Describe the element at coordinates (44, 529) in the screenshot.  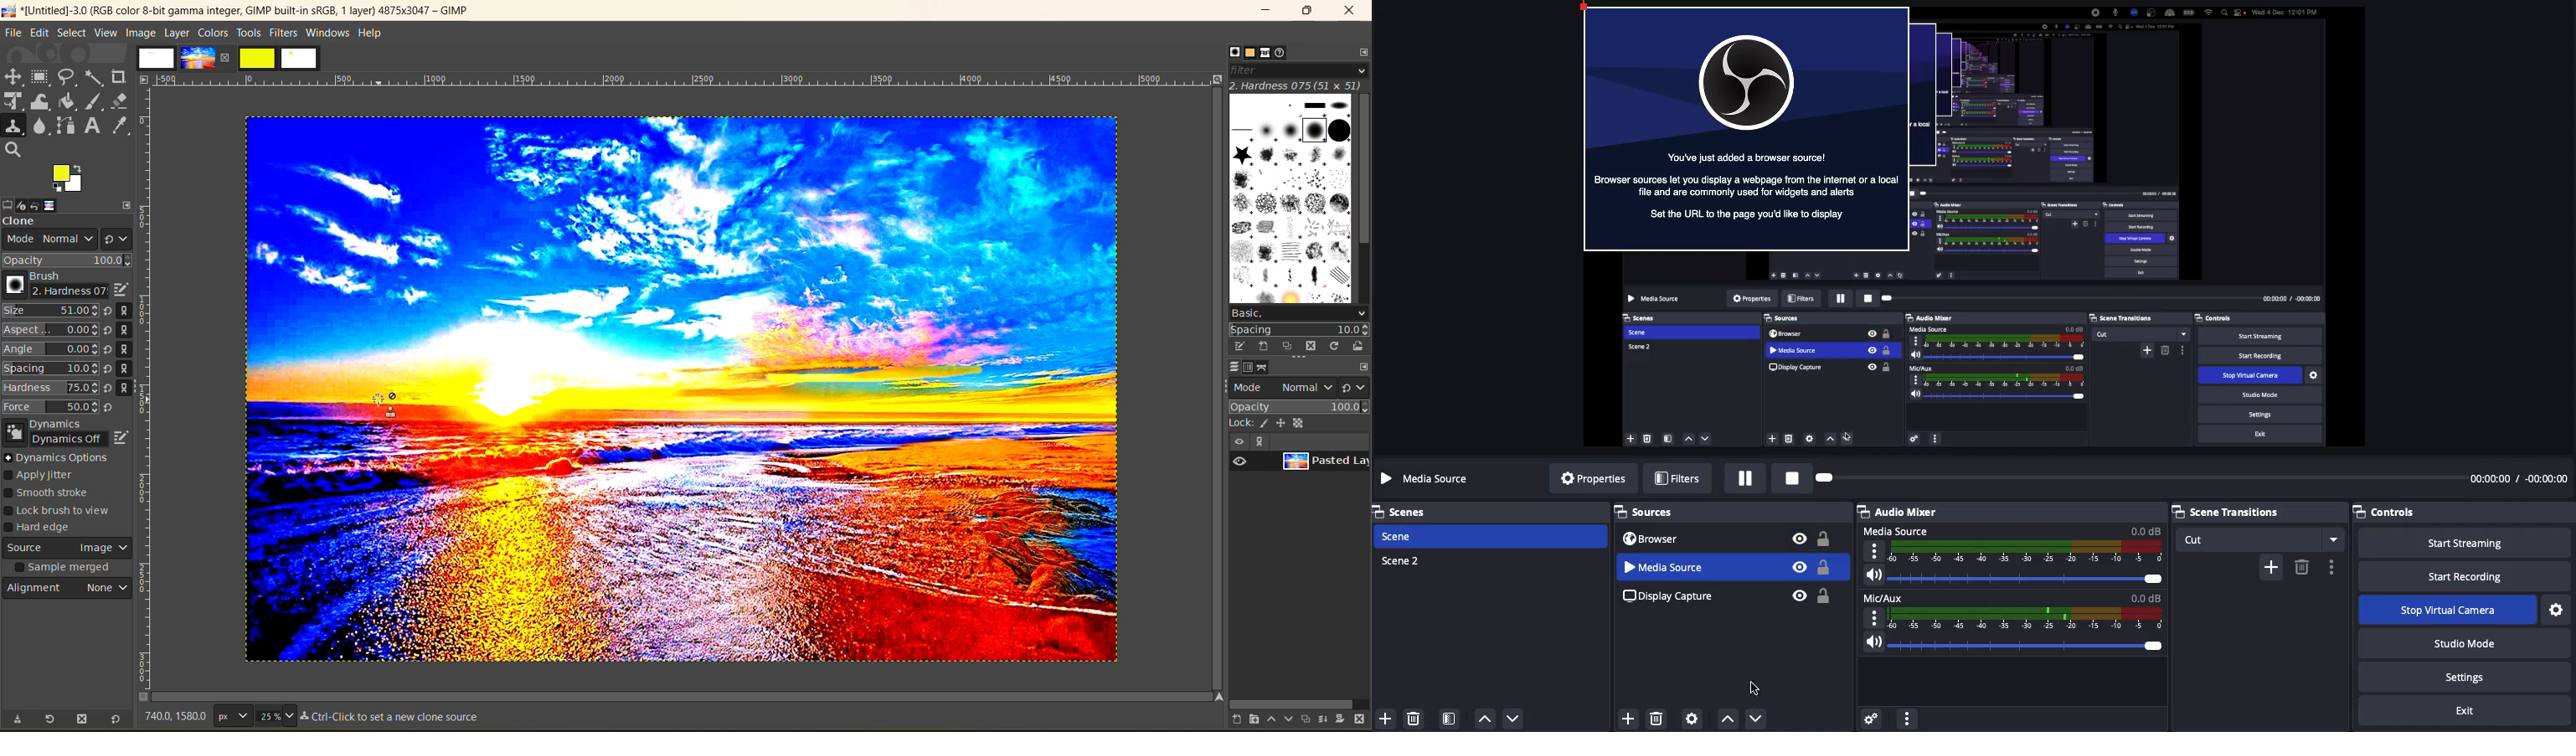
I see `hard edge` at that location.